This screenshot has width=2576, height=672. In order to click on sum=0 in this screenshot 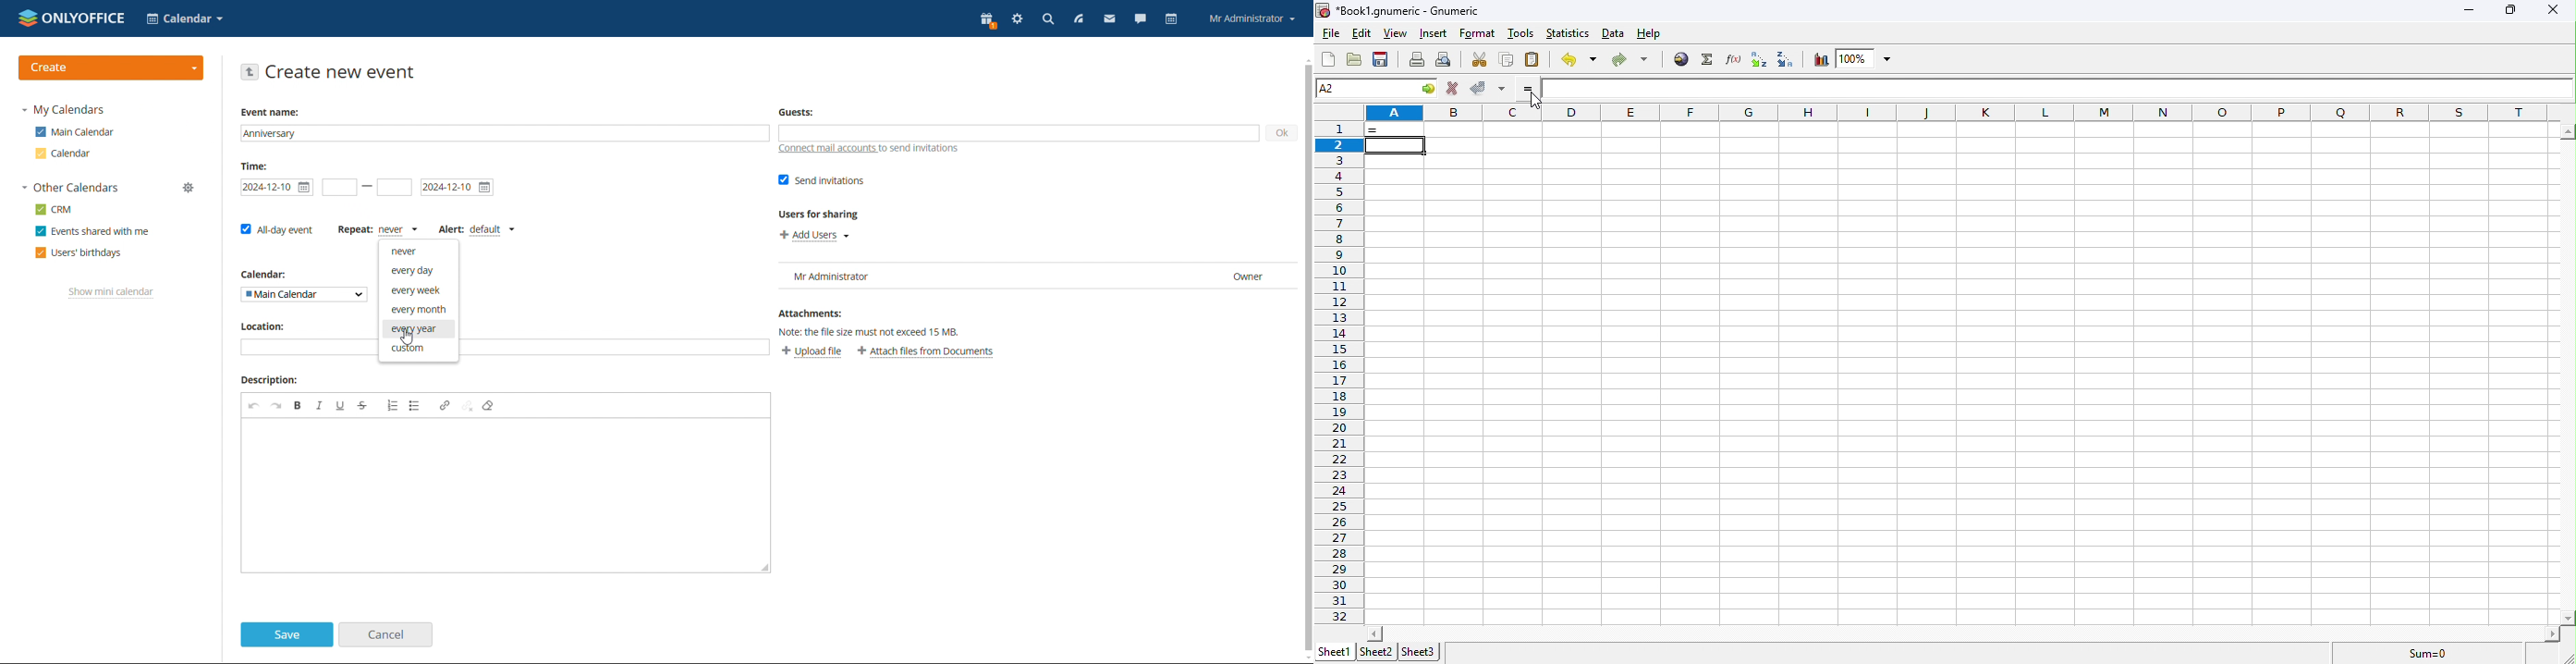, I will do `click(2428, 655)`.